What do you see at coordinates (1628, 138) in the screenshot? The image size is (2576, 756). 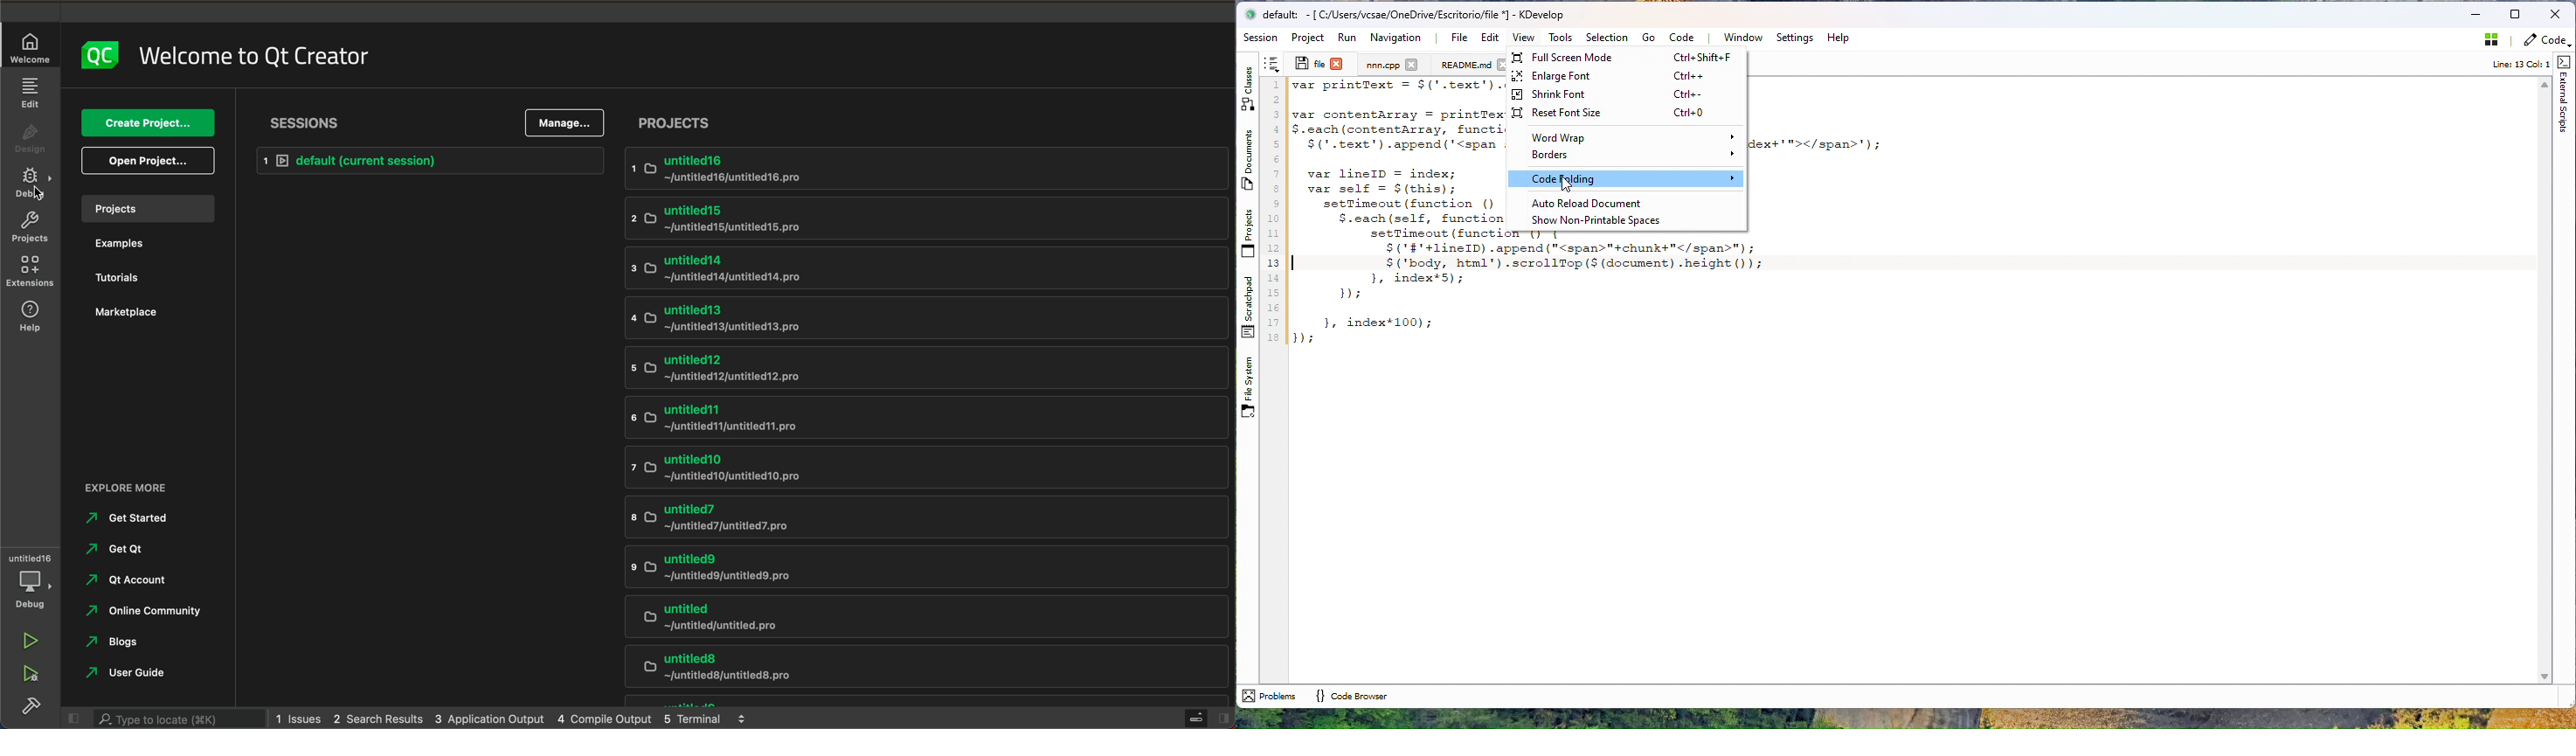 I see `Word Wrap` at bounding box center [1628, 138].